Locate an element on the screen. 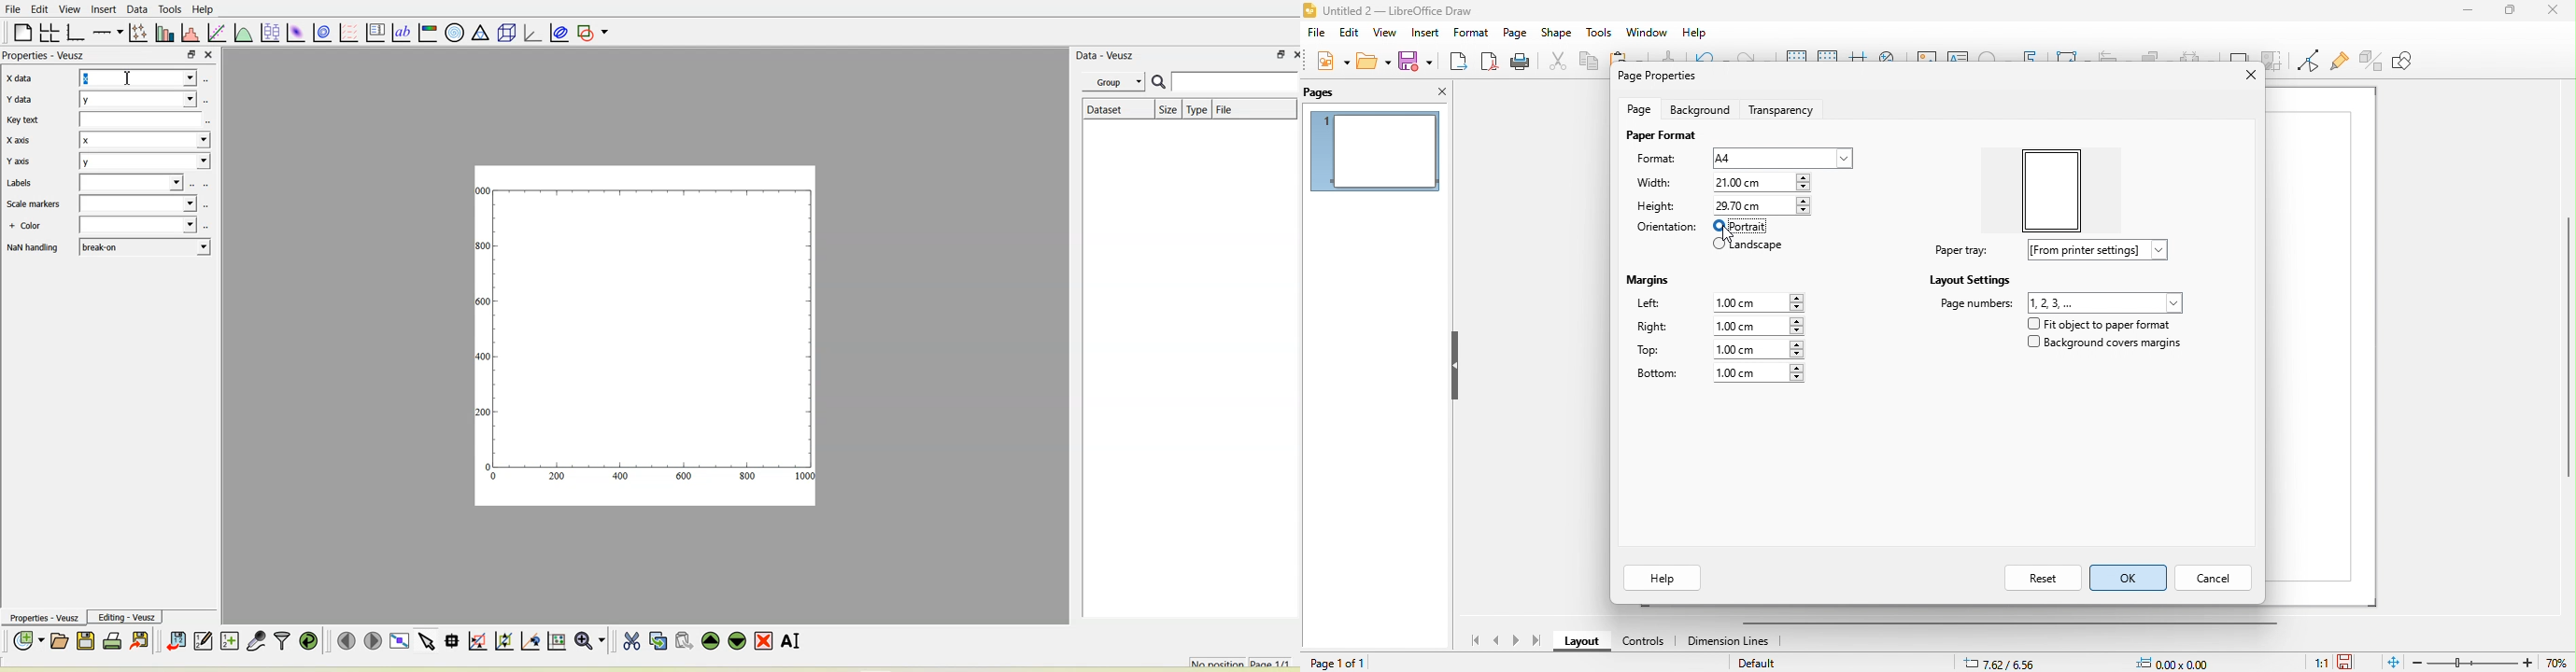 The image size is (2576, 672). shadow is located at coordinates (2239, 57).